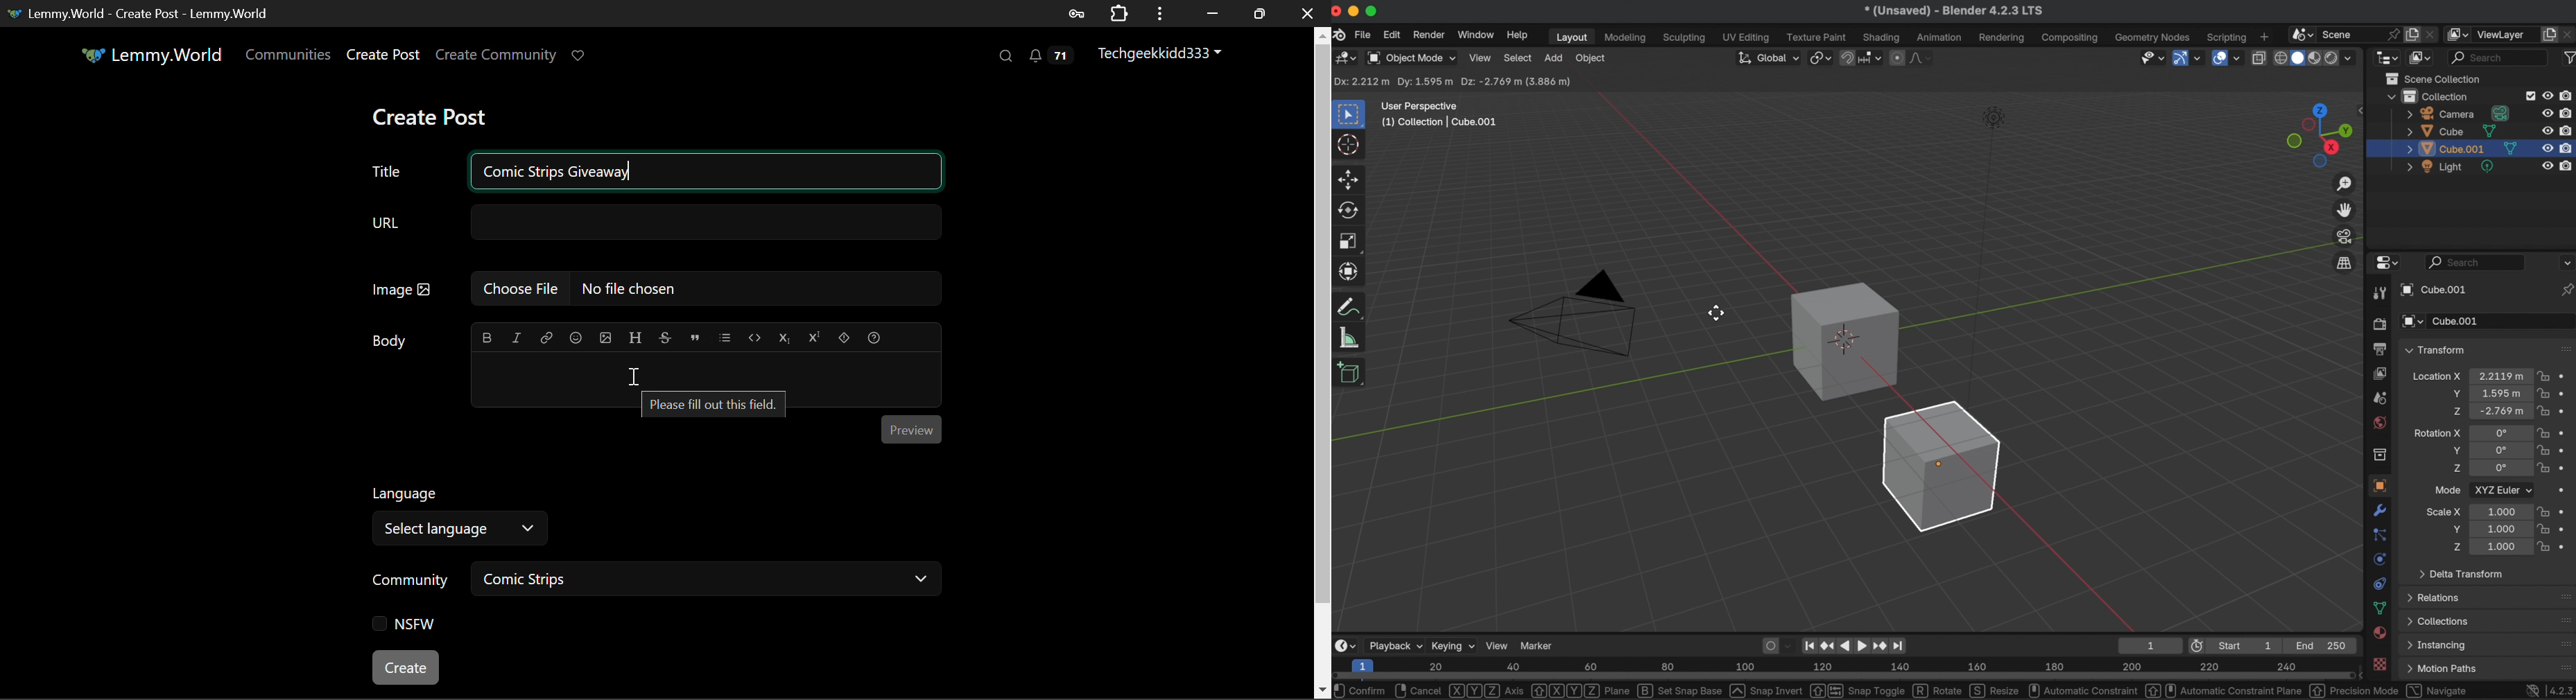 This screenshot has height=700, width=2576. I want to click on Minimize Window, so click(1259, 12).